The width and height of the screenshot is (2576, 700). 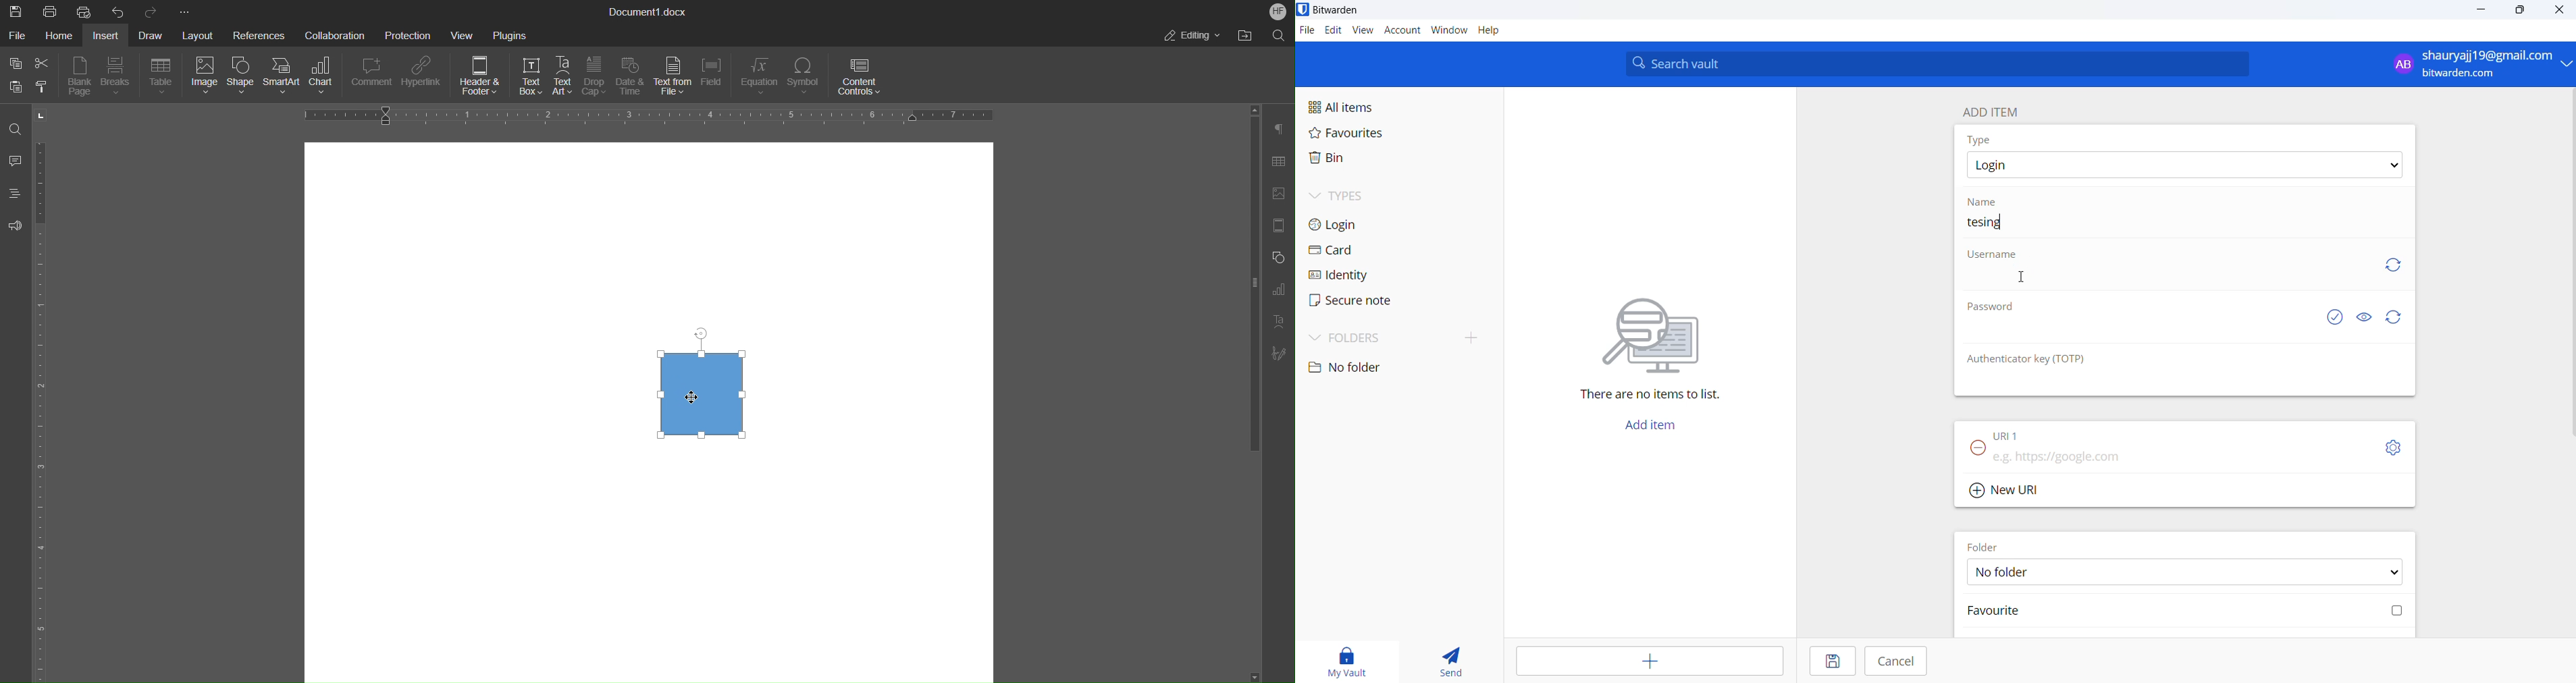 What do you see at coordinates (15, 63) in the screenshot?
I see `Copy` at bounding box center [15, 63].